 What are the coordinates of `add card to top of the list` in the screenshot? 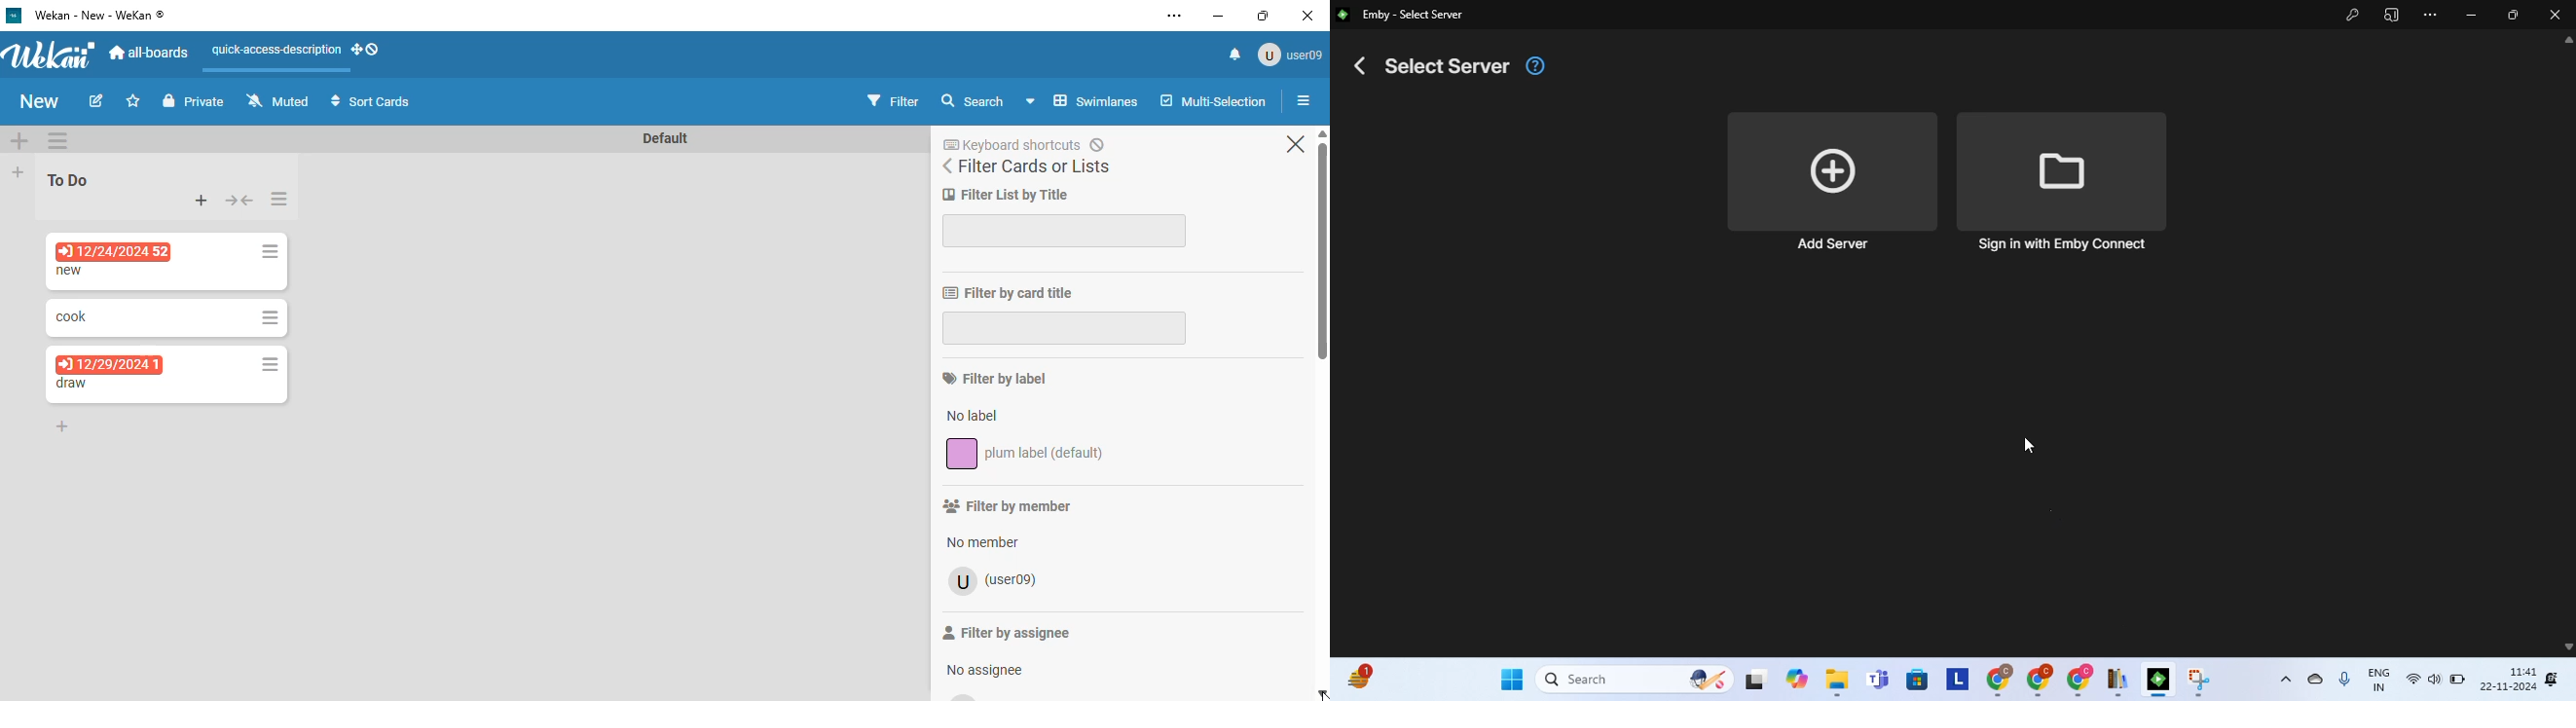 It's located at (202, 201).